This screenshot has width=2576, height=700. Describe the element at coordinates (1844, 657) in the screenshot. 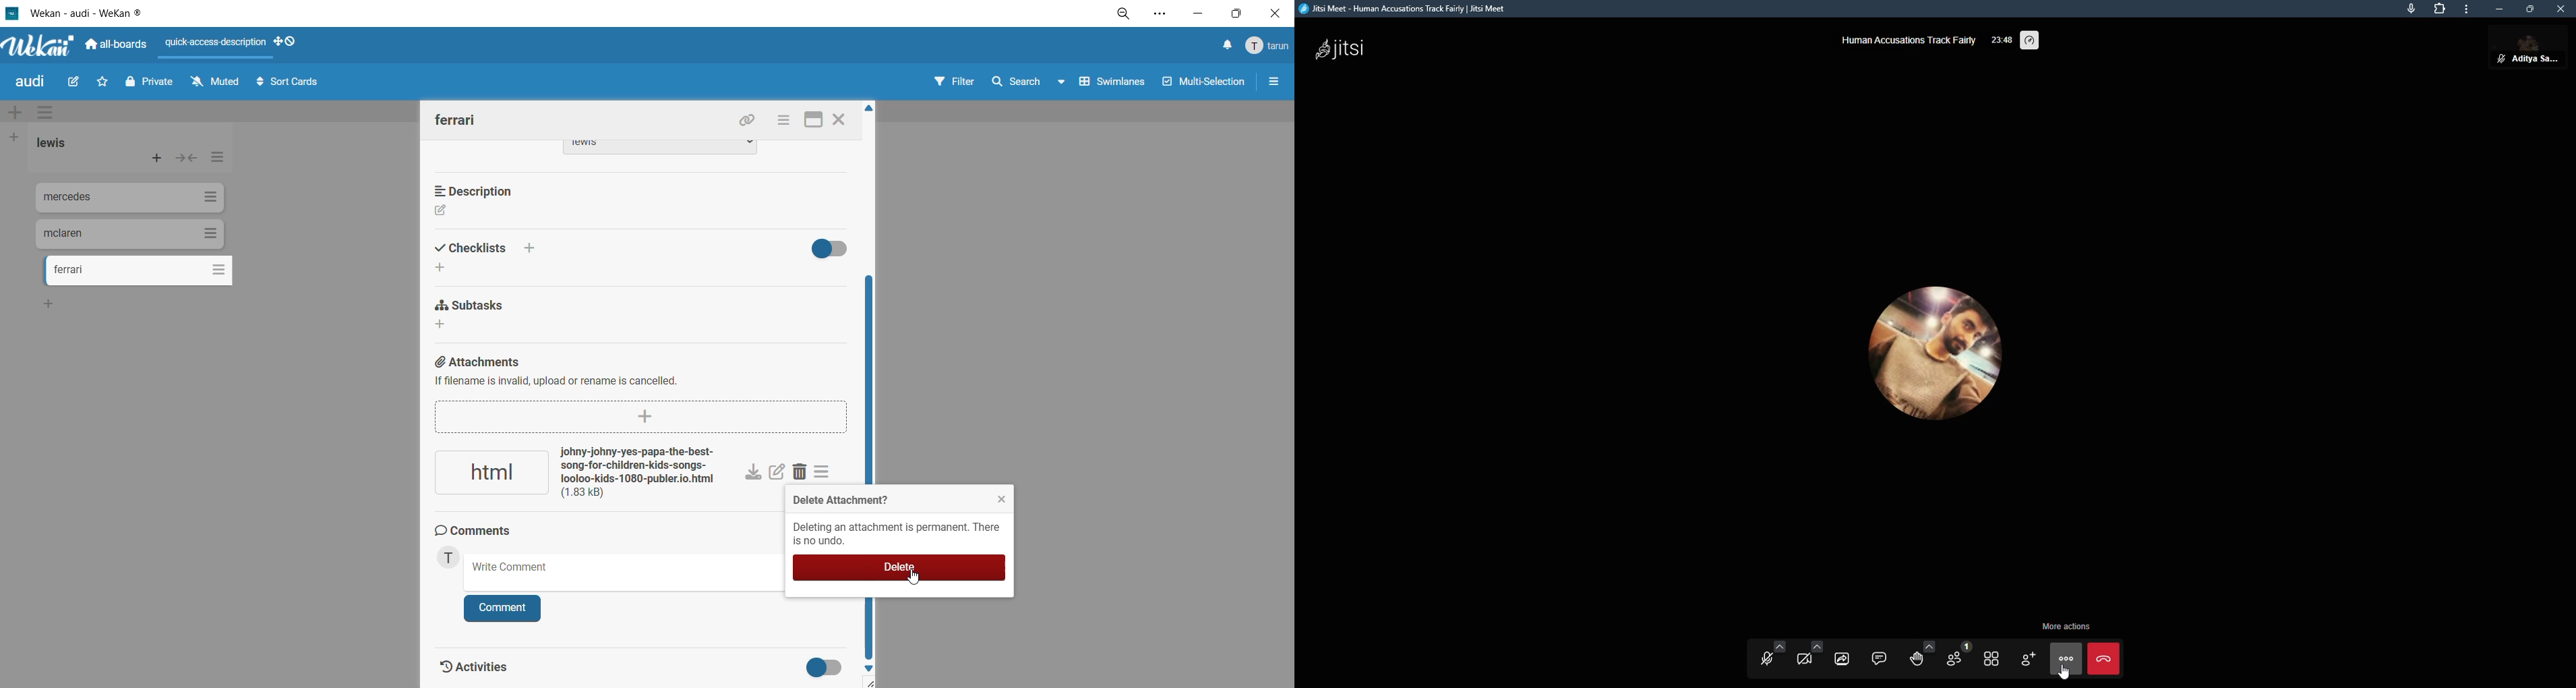

I see `share screen` at that location.